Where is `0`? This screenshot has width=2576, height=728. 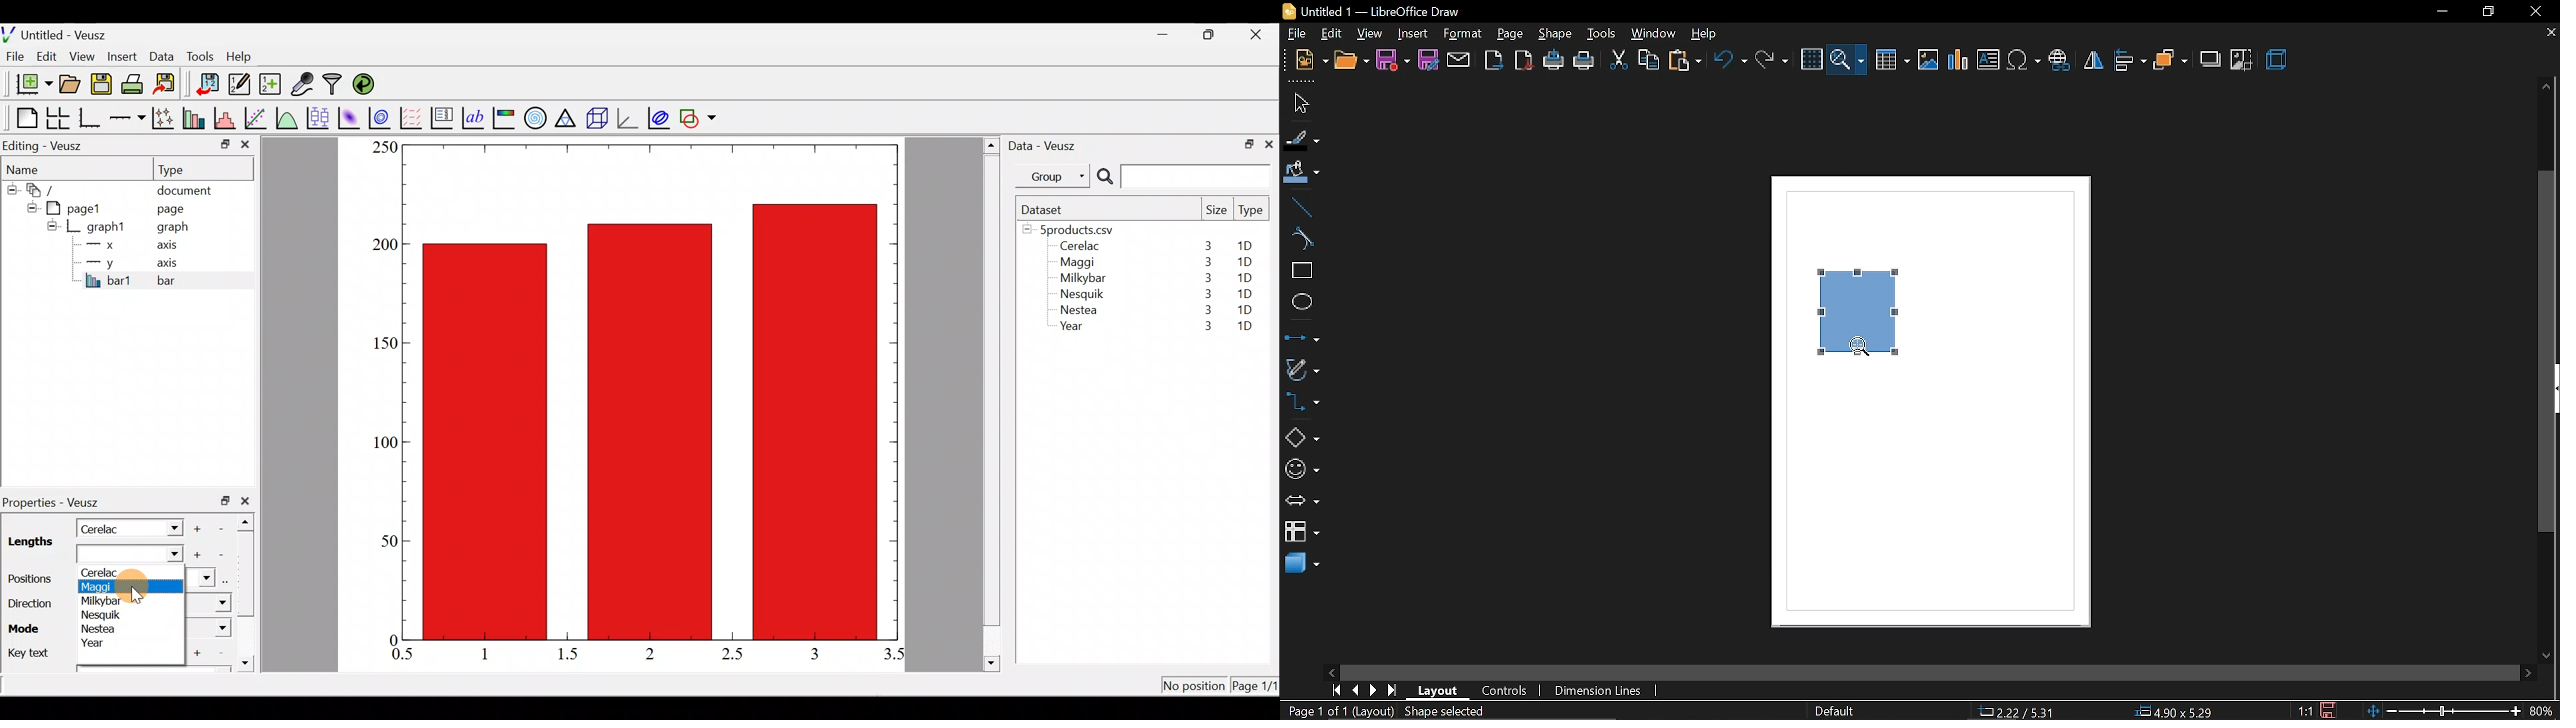
0 is located at coordinates (391, 639).